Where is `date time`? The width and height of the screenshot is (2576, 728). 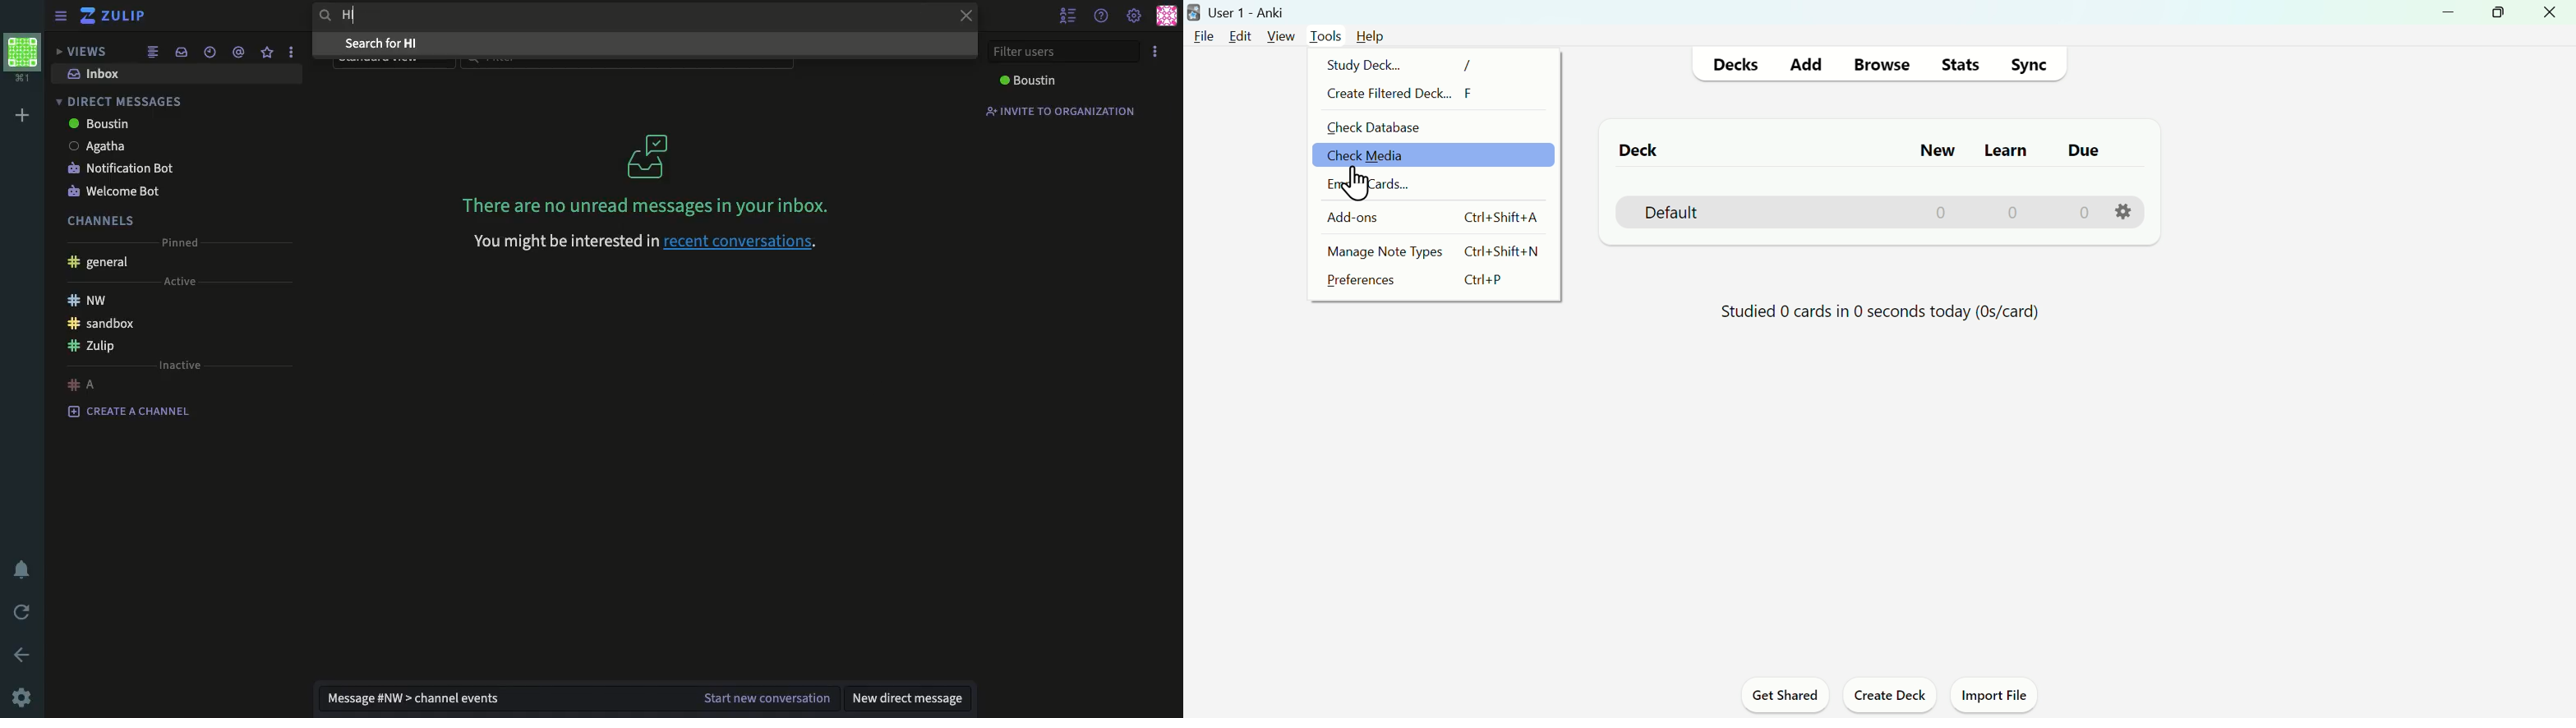
date time is located at coordinates (210, 50).